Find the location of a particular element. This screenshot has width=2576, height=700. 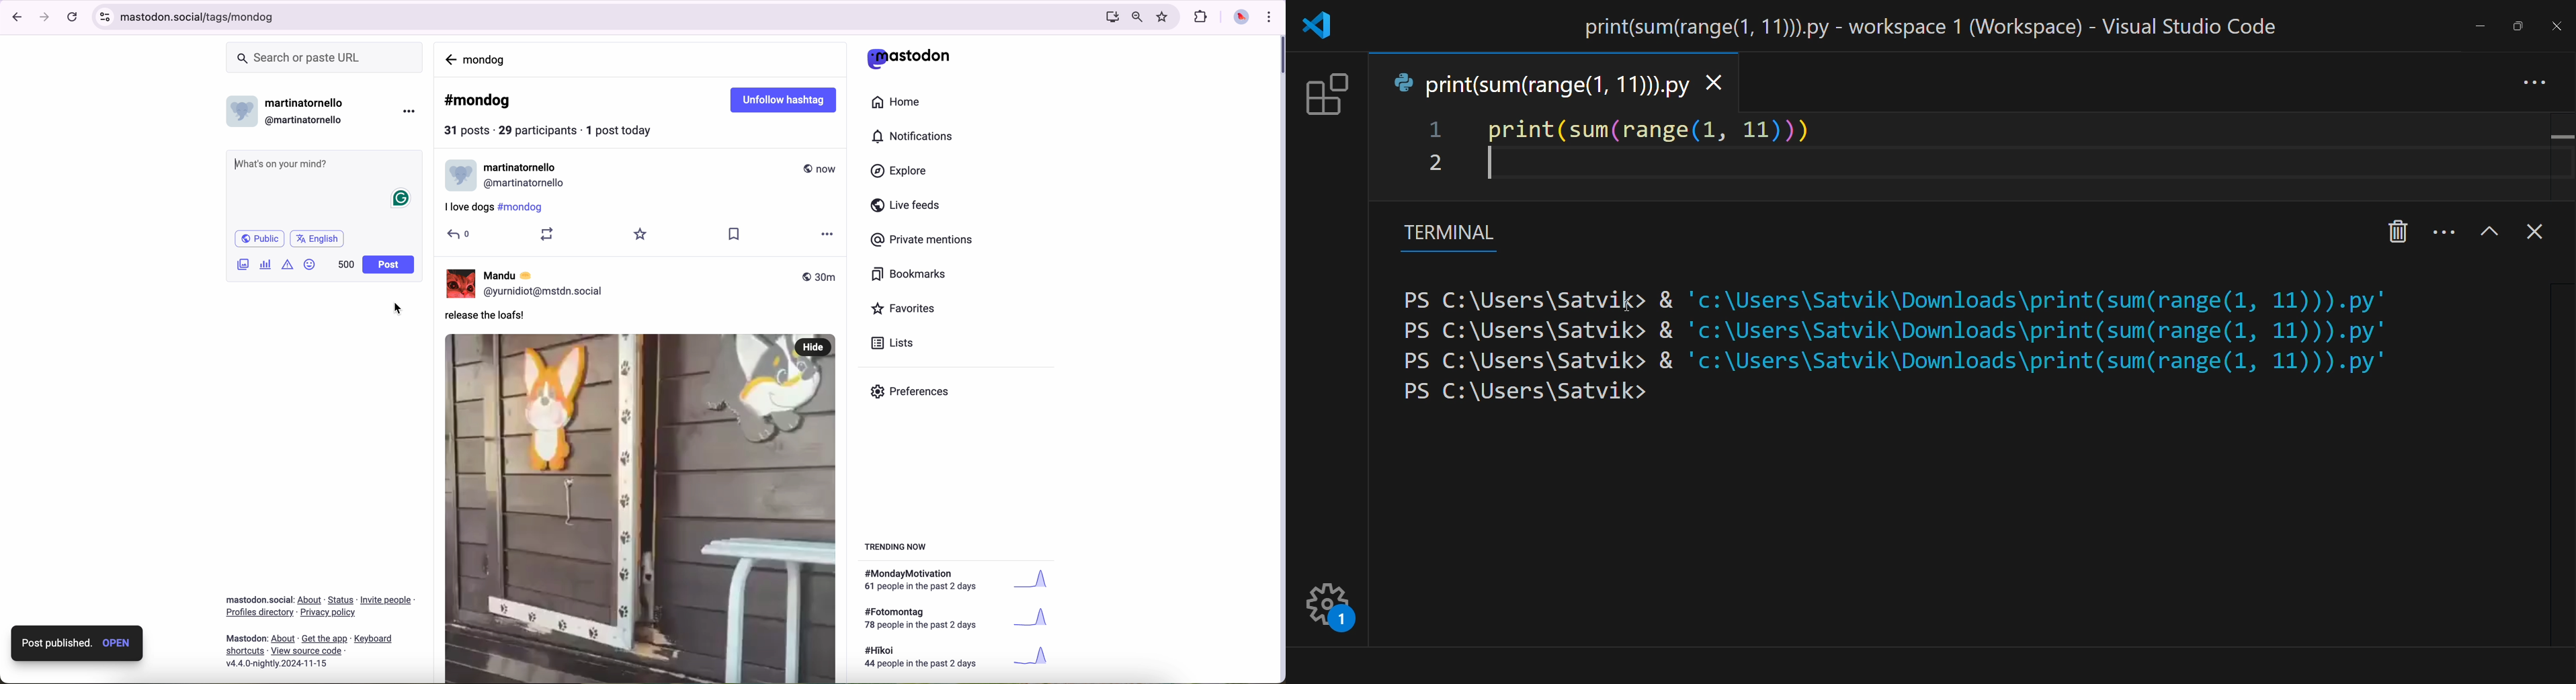

text is located at coordinates (926, 659).